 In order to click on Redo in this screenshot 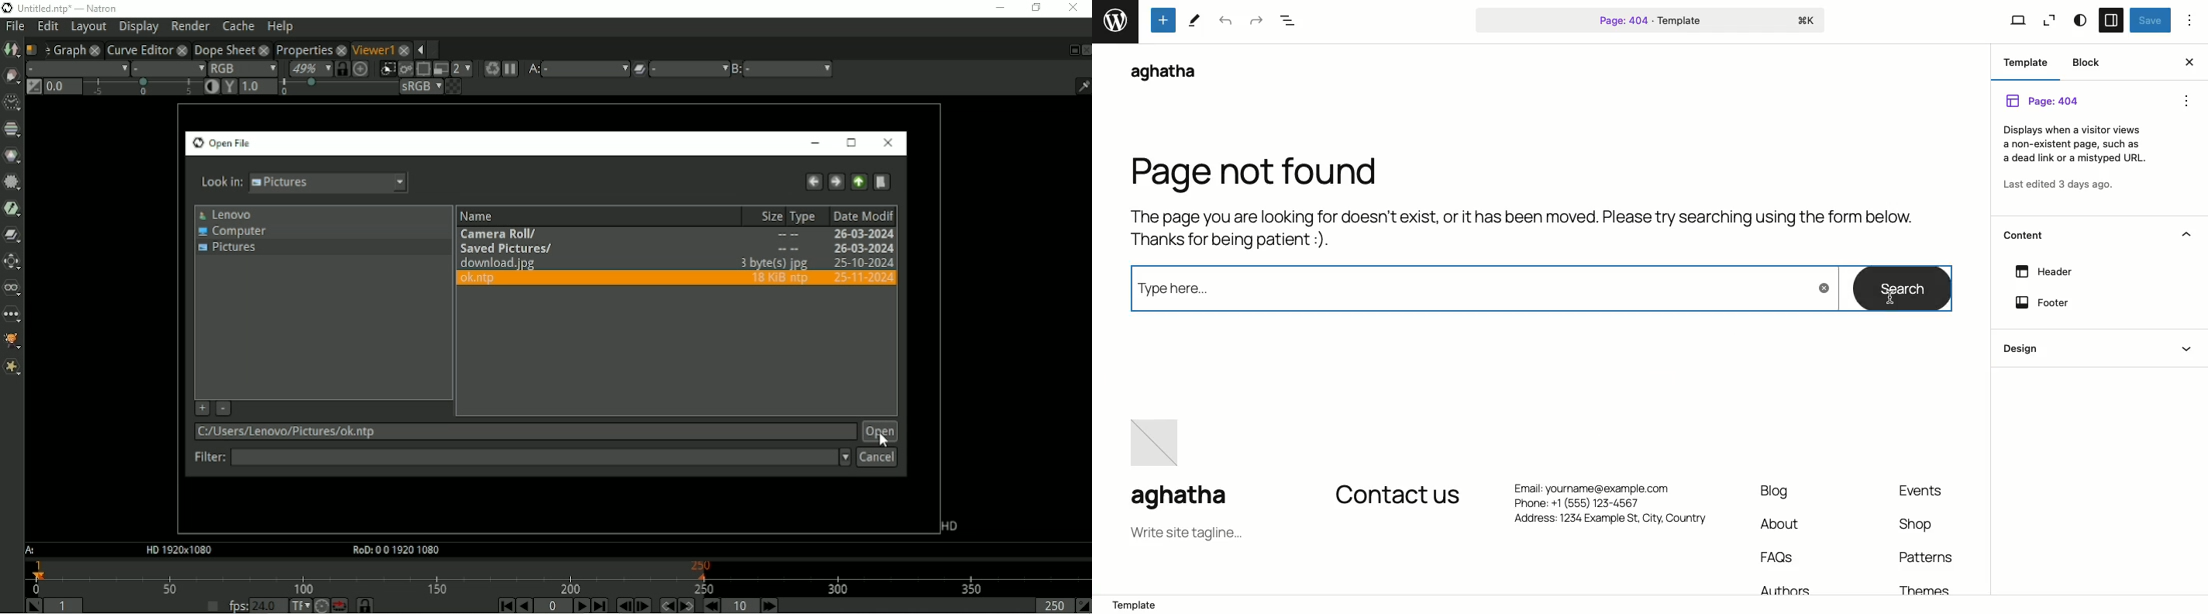, I will do `click(1254, 21)`.